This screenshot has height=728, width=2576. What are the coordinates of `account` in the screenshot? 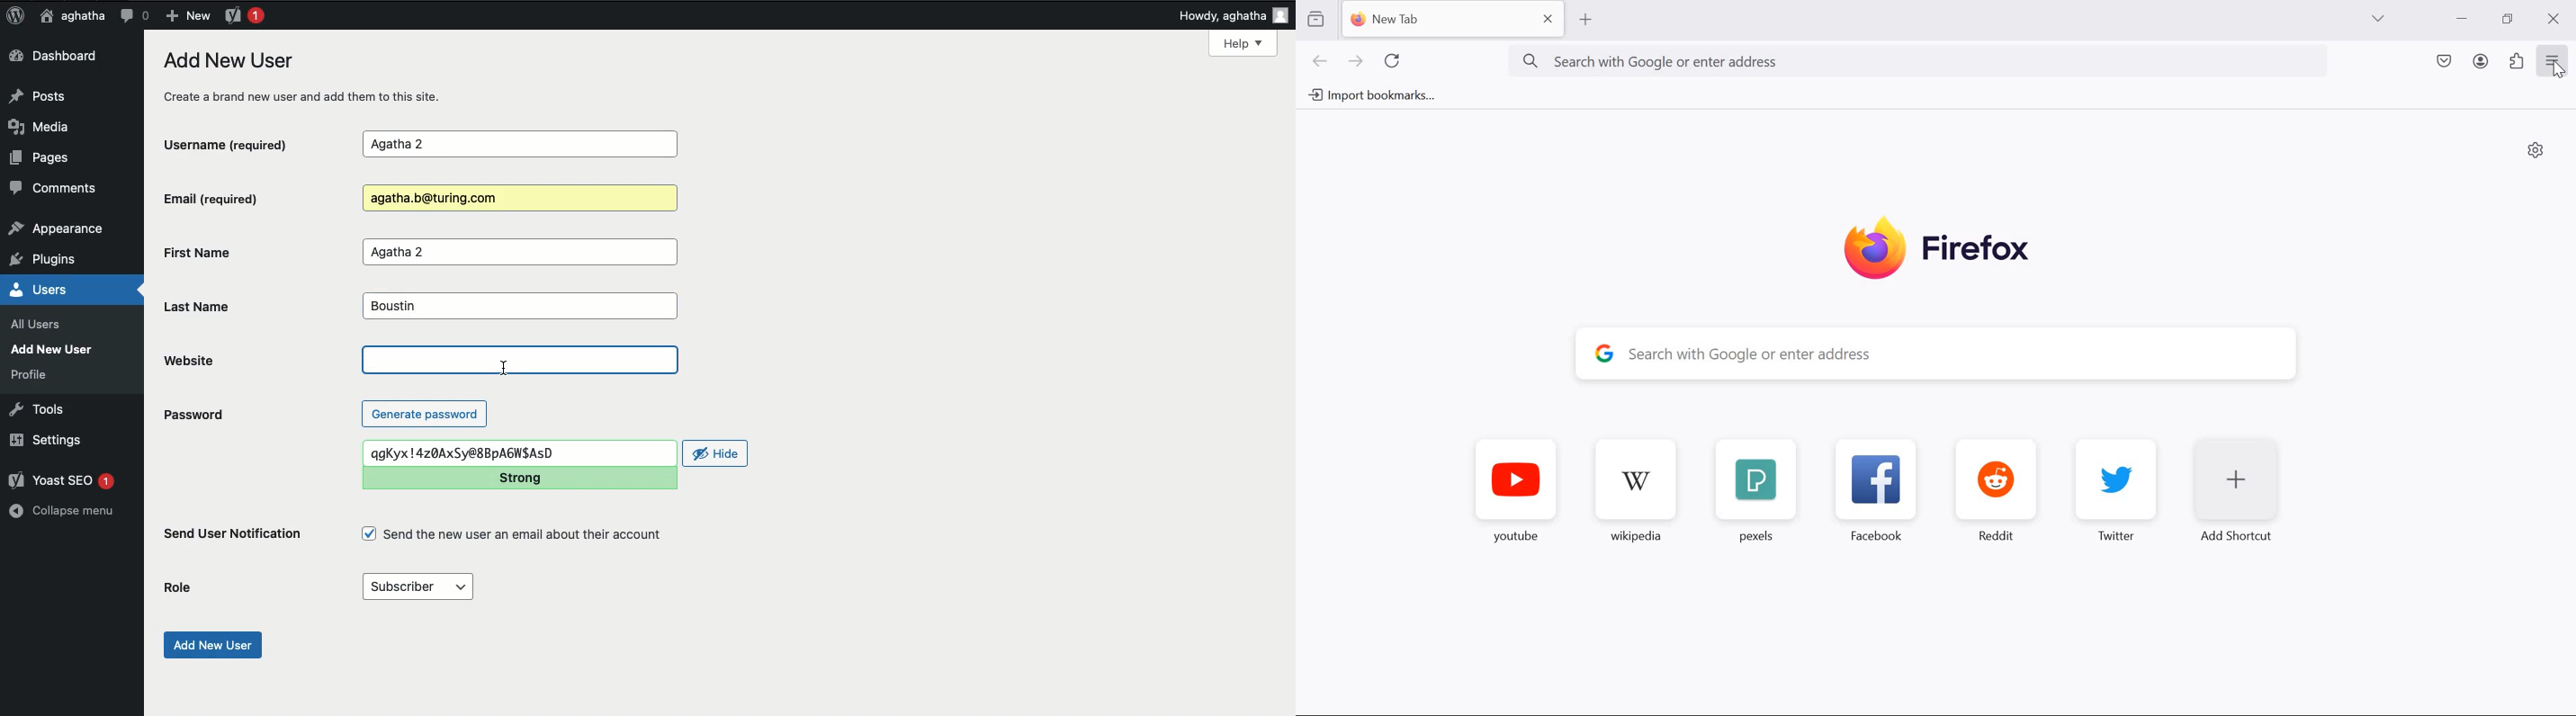 It's located at (2481, 61).